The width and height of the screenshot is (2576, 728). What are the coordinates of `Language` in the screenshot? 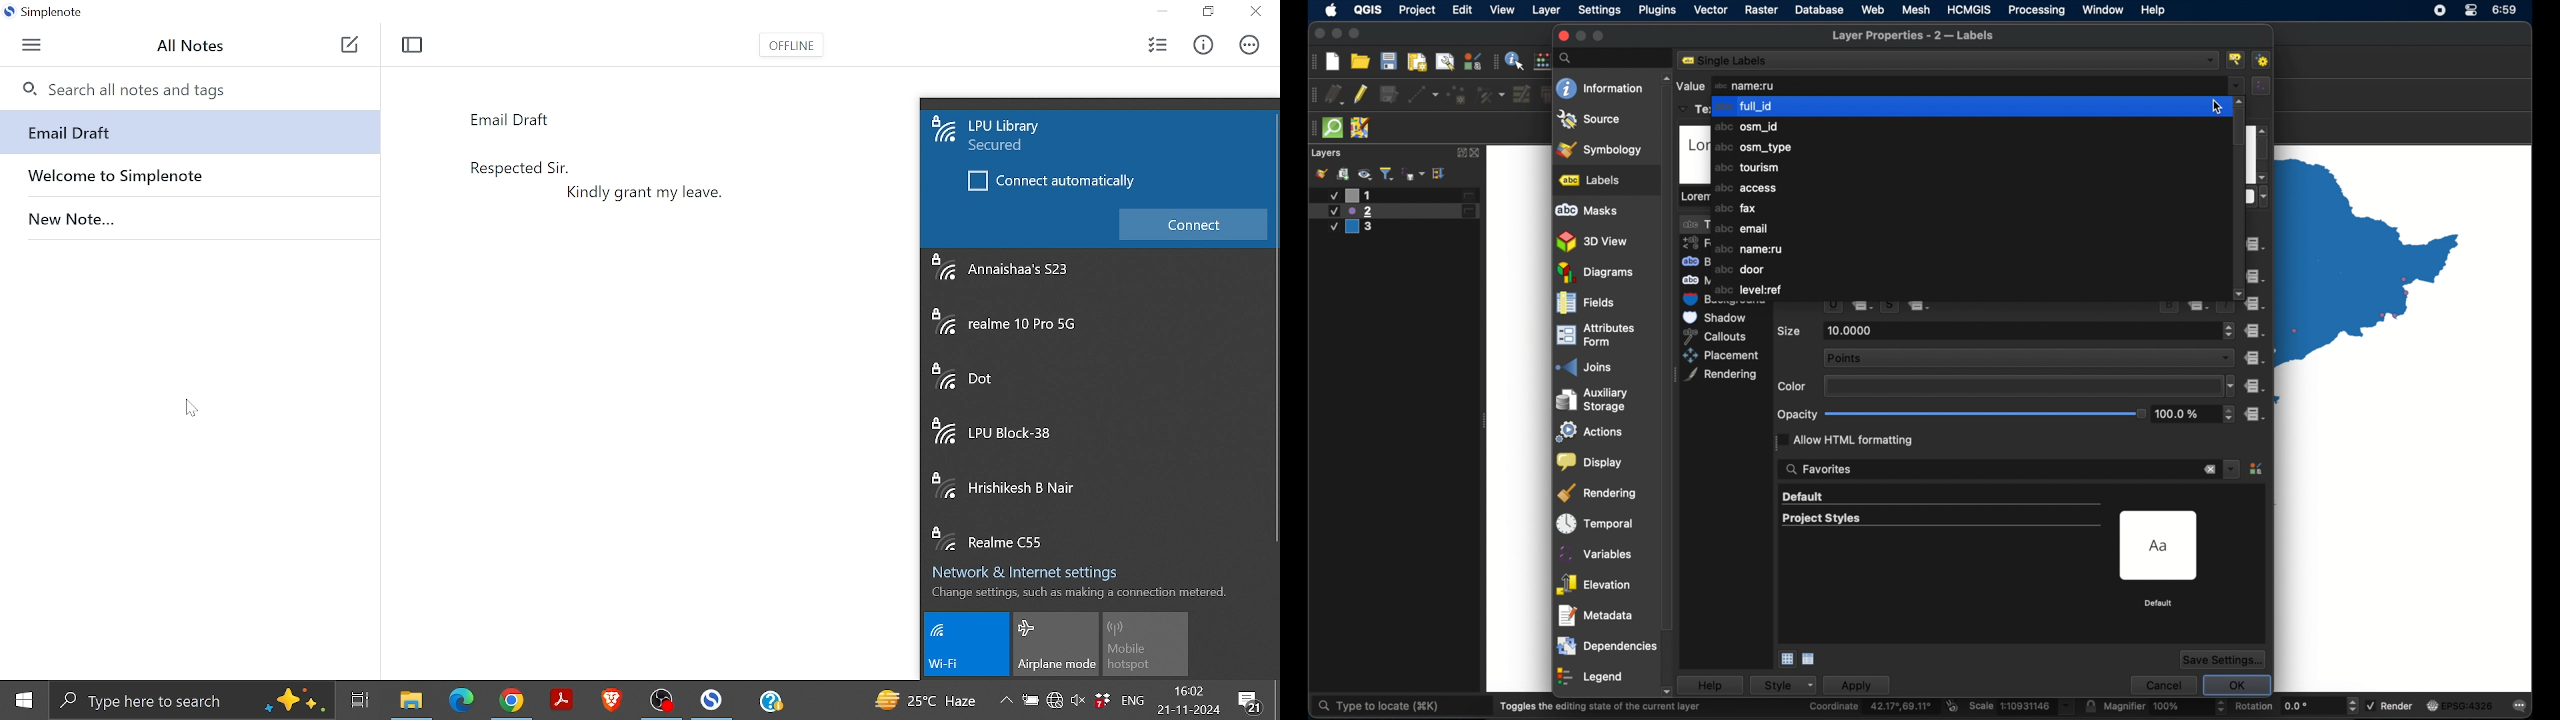 It's located at (1136, 702).